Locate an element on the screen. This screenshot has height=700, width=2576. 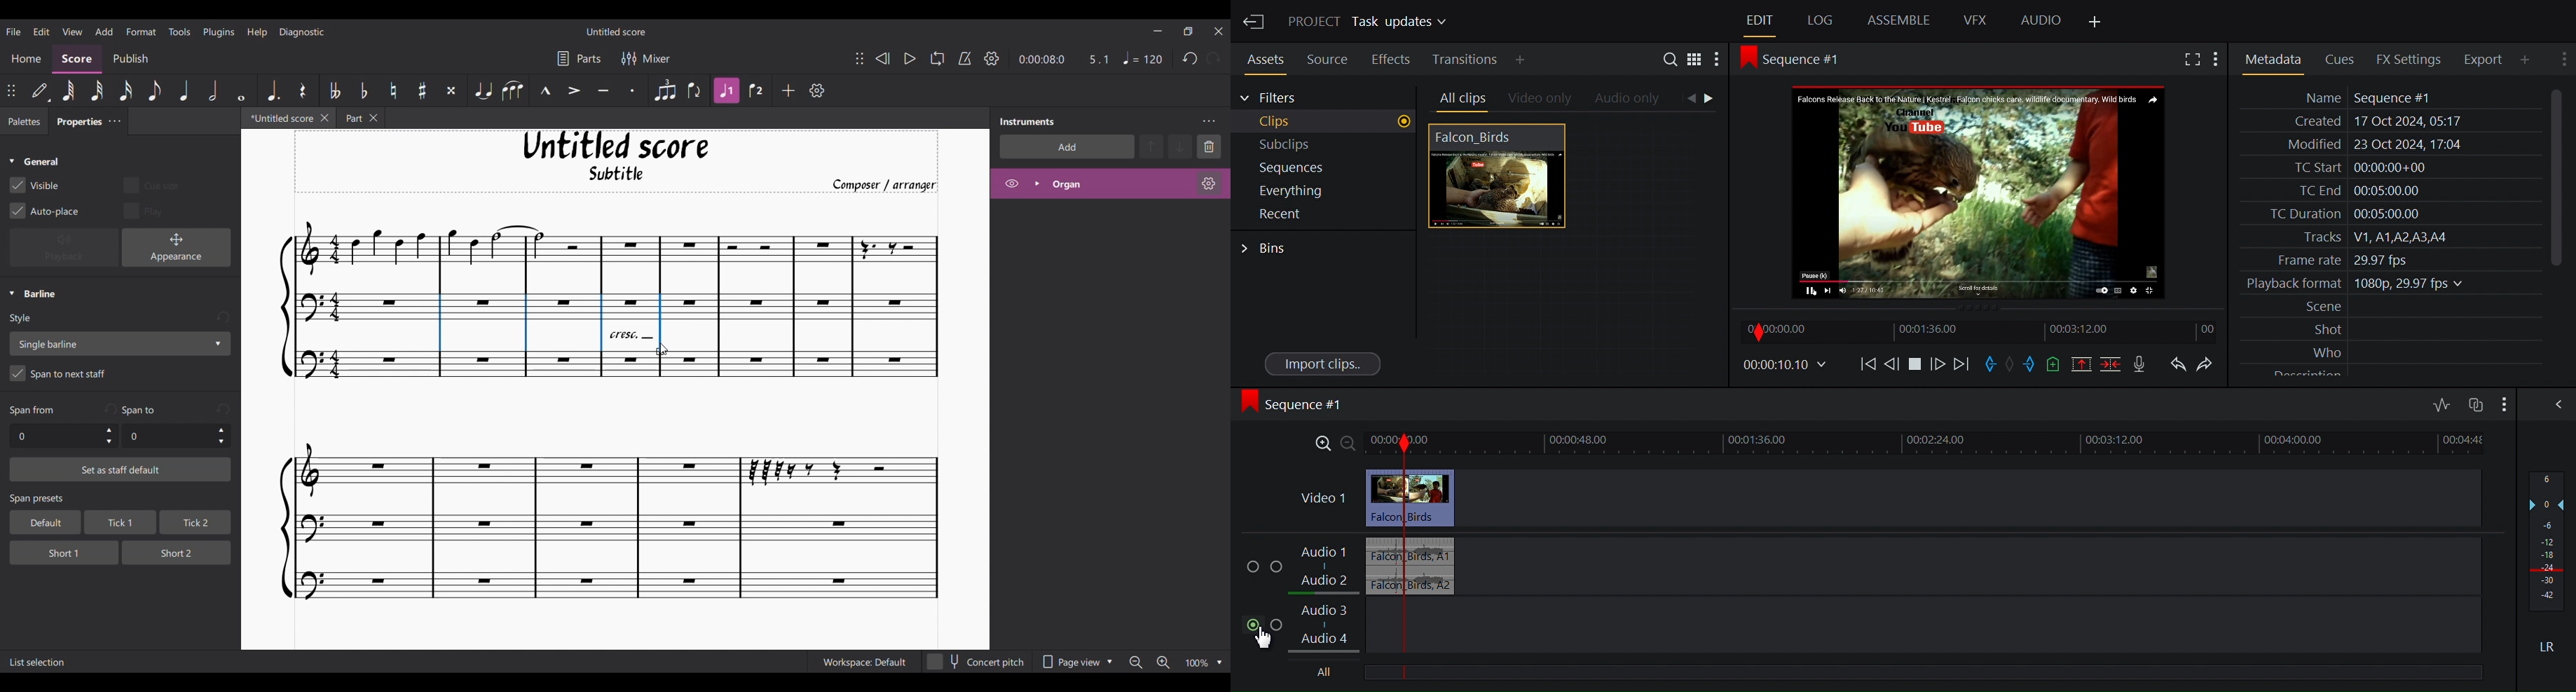
Parts settings is located at coordinates (580, 58).